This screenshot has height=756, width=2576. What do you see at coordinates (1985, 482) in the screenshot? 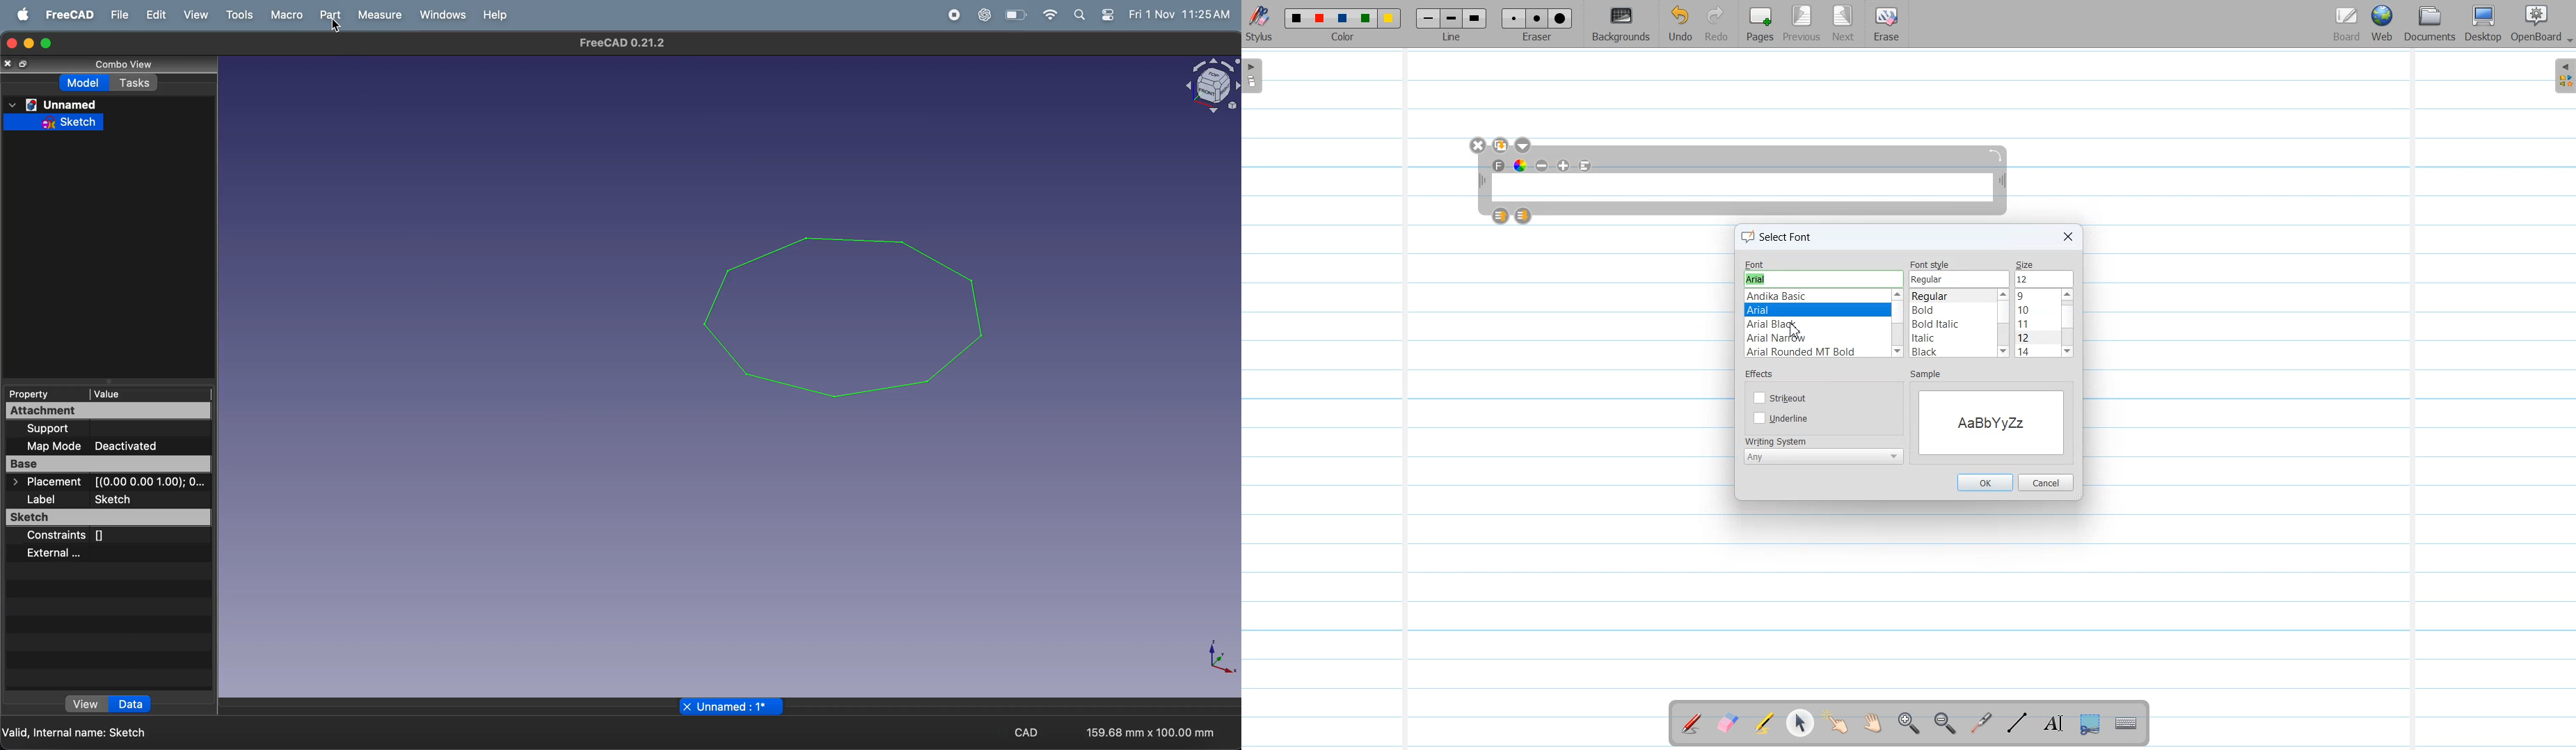
I see `OK` at bounding box center [1985, 482].